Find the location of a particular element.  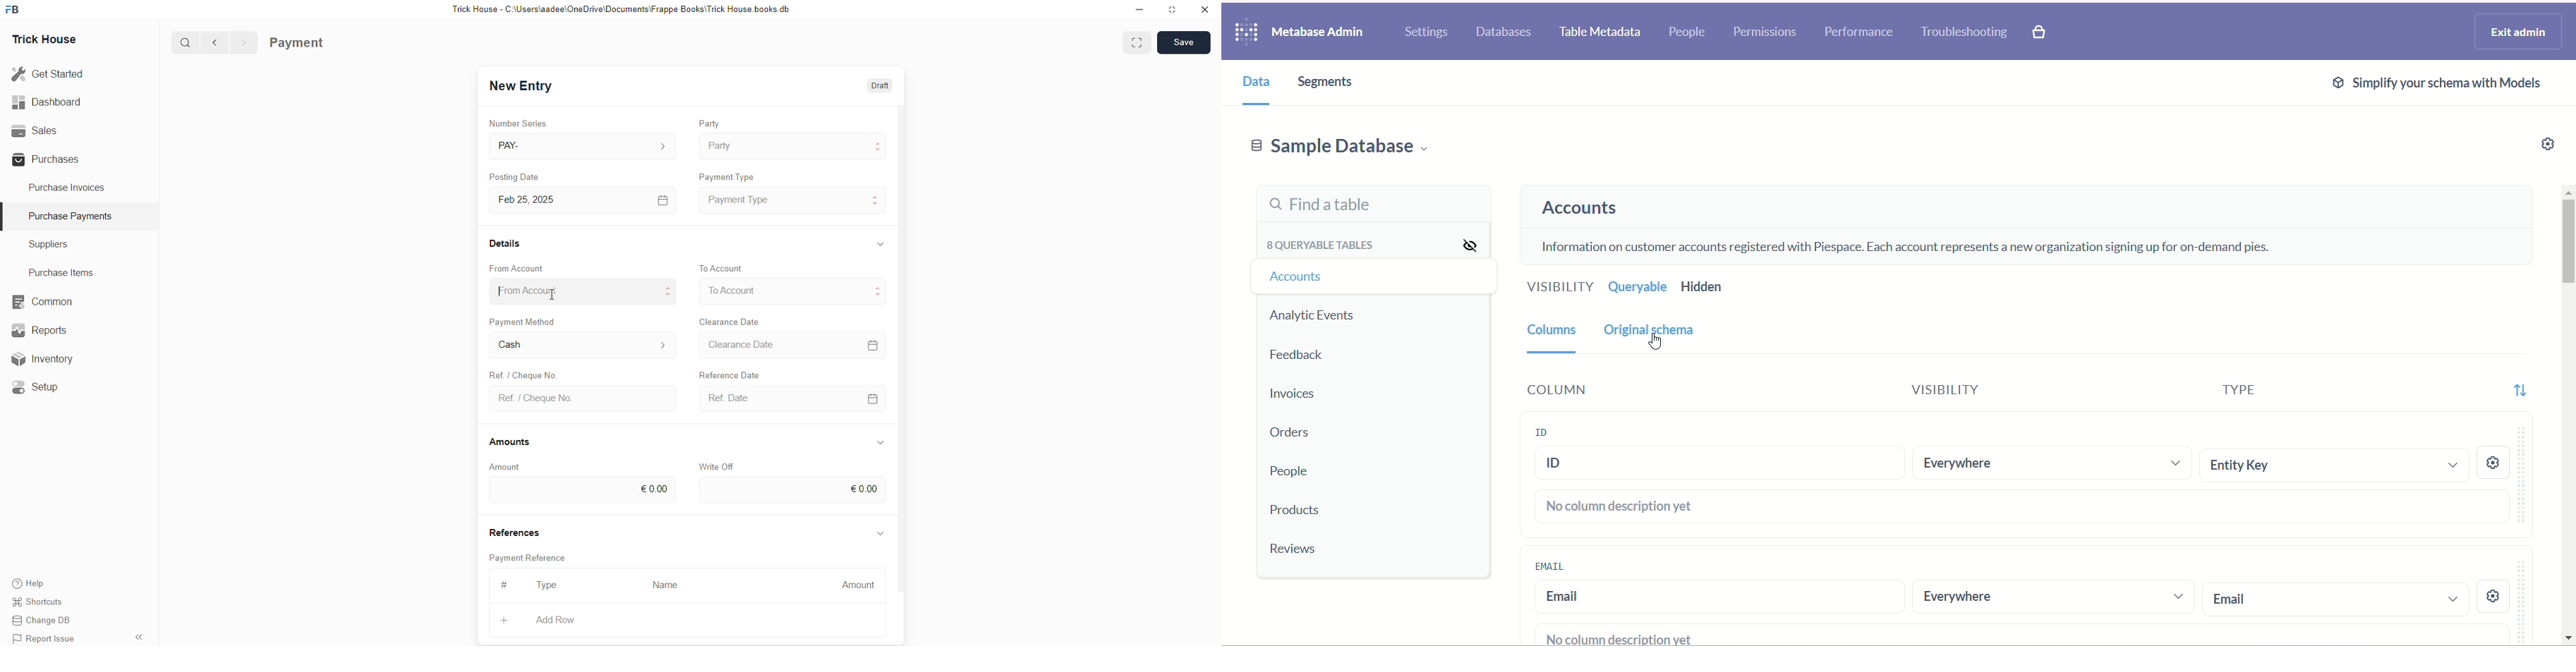

«© Setup is located at coordinates (39, 387).